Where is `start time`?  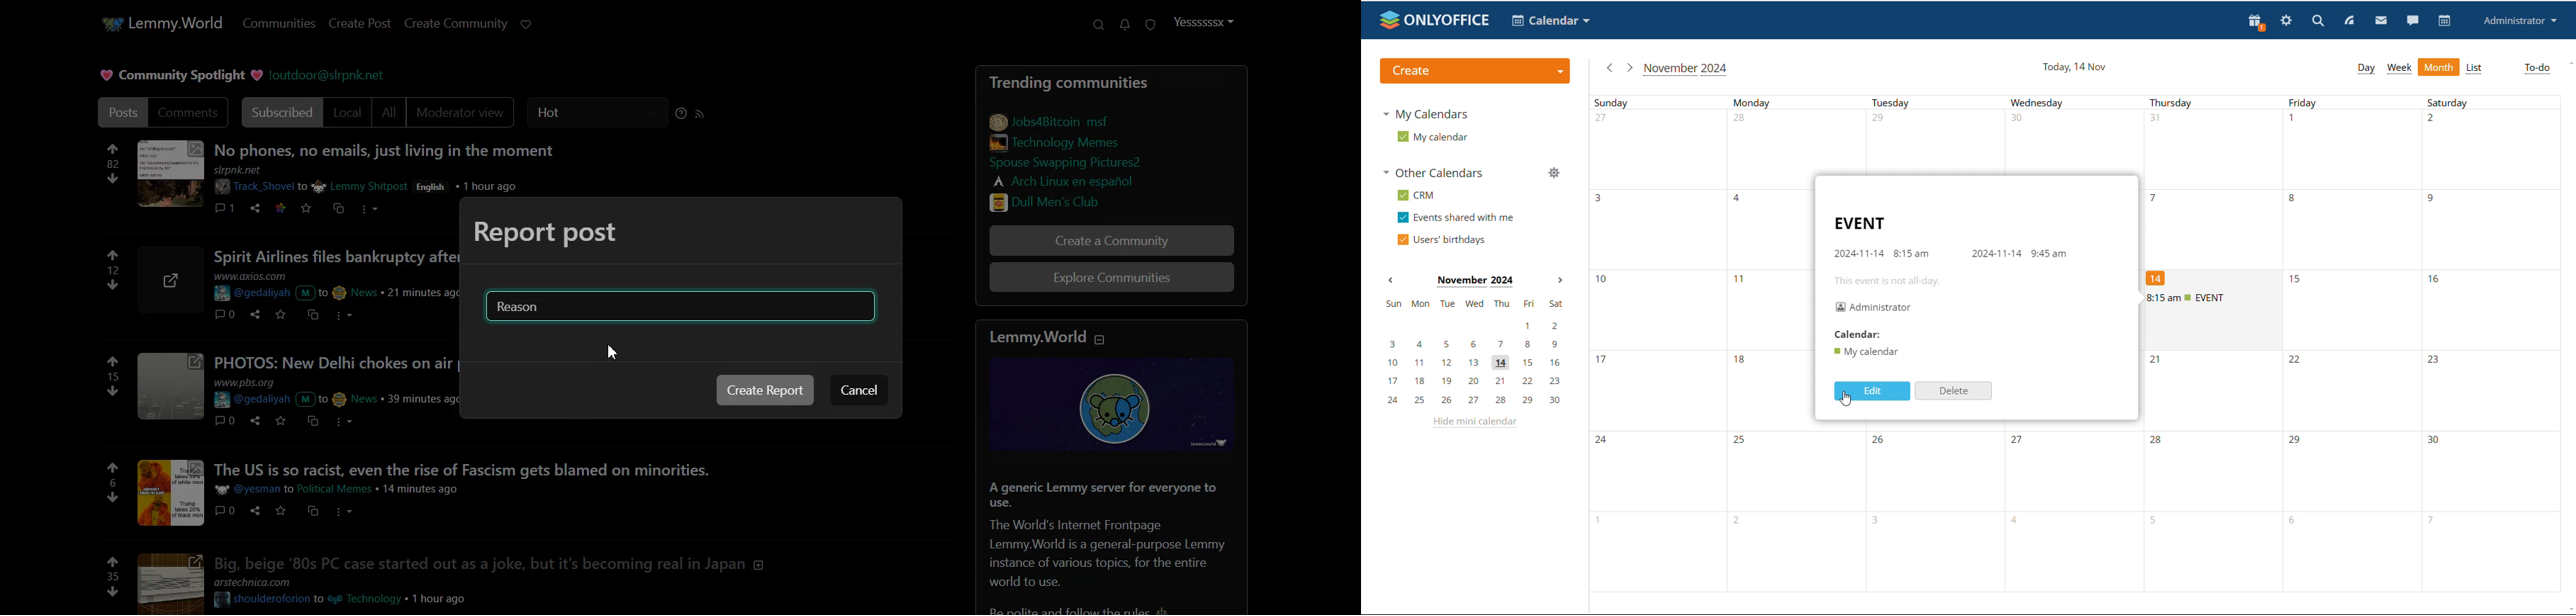
start time is located at coordinates (1913, 254).